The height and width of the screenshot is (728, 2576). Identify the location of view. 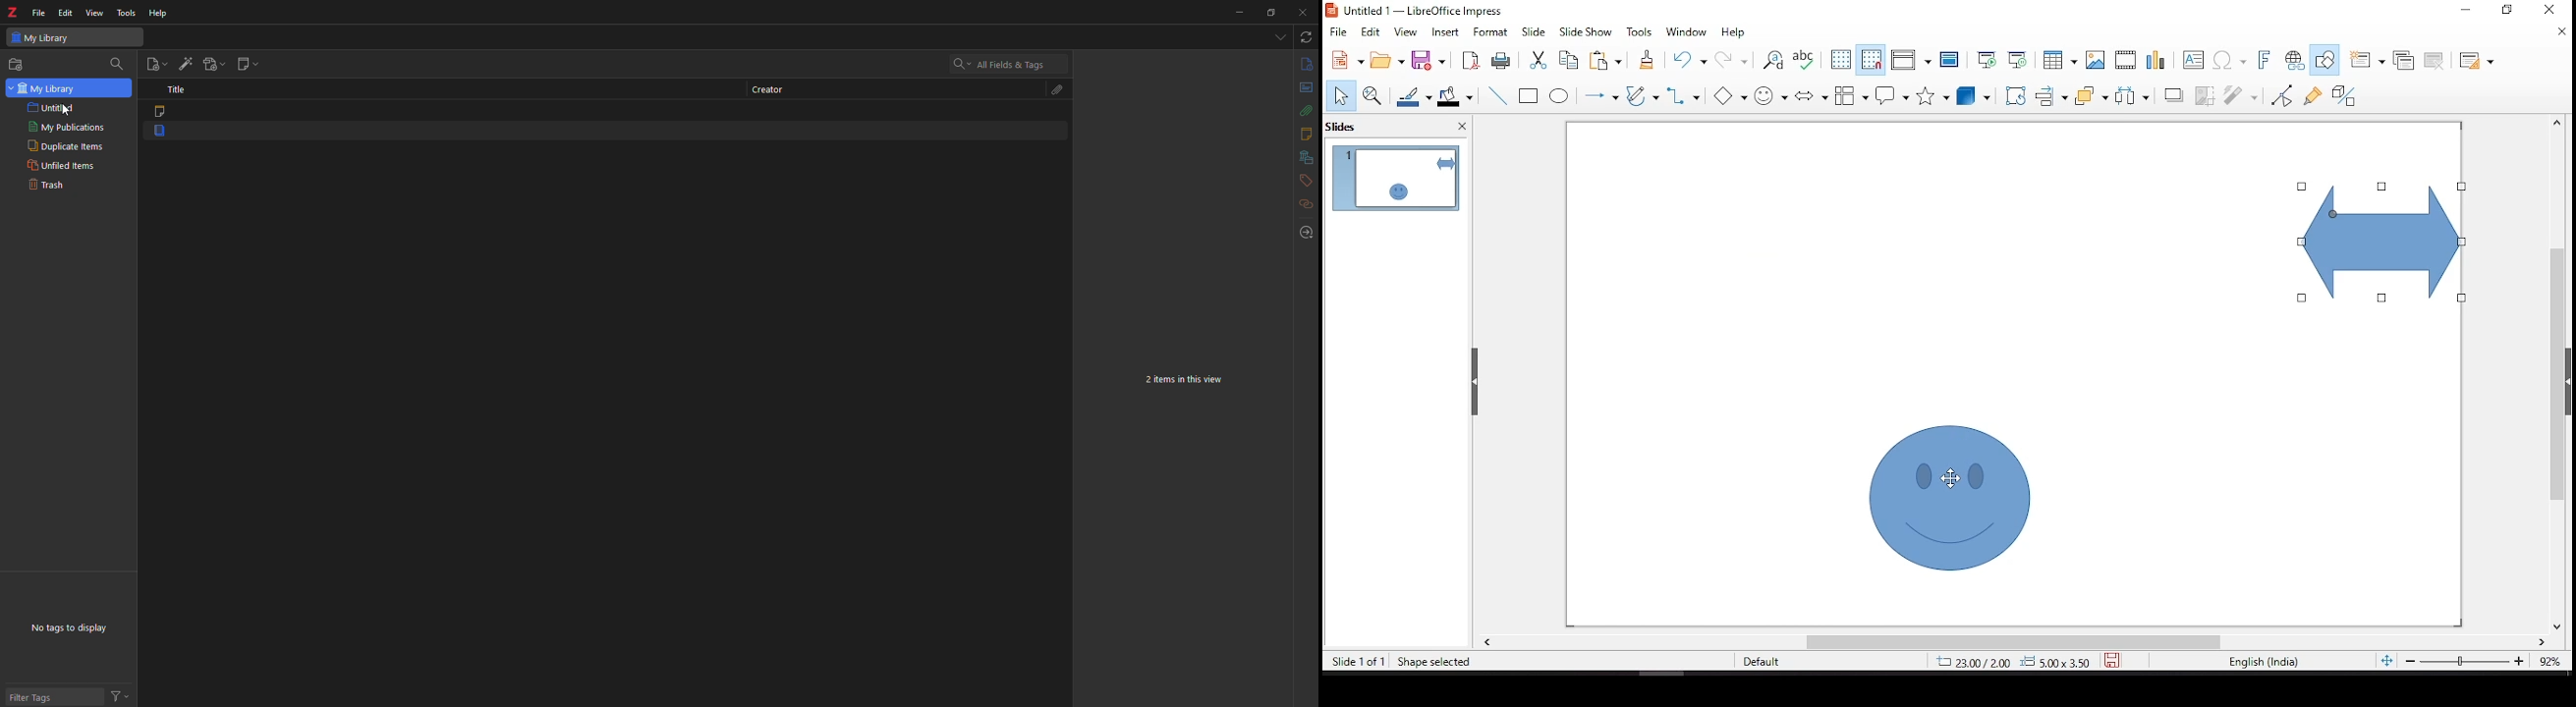
(95, 12).